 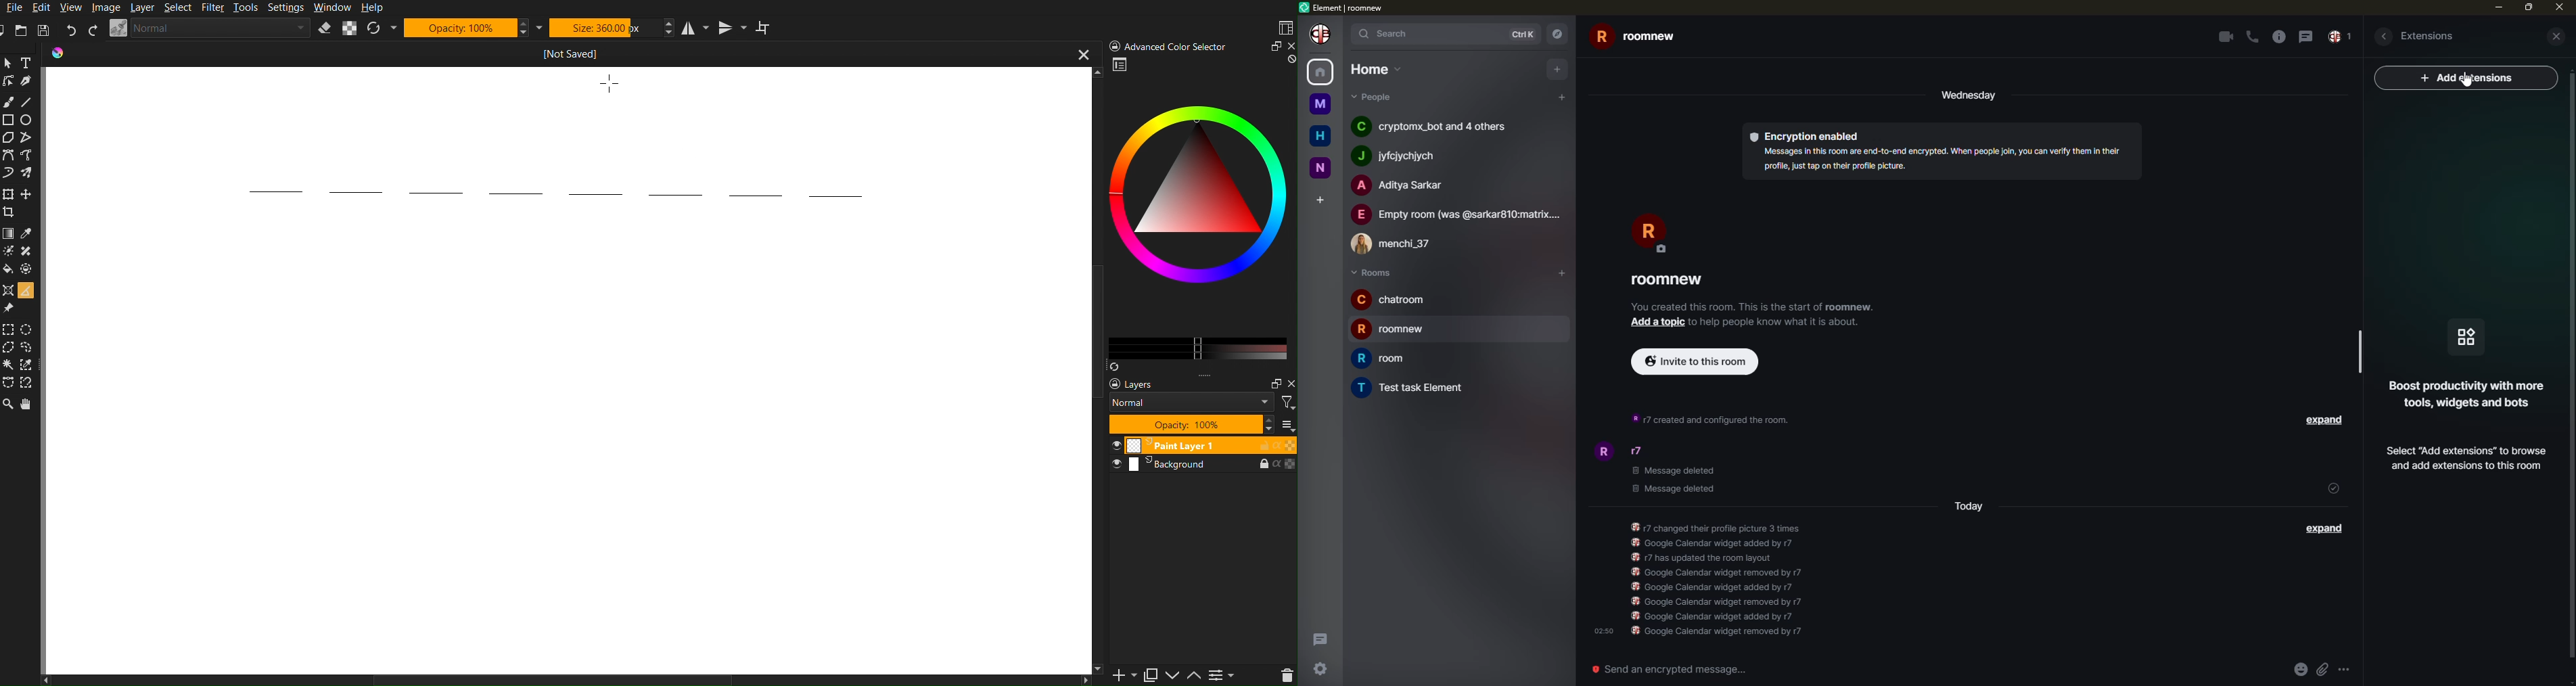 What do you see at coordinates (2472, 79) in the screenshot?
I see `ad` at bounding box center [2472, 79].